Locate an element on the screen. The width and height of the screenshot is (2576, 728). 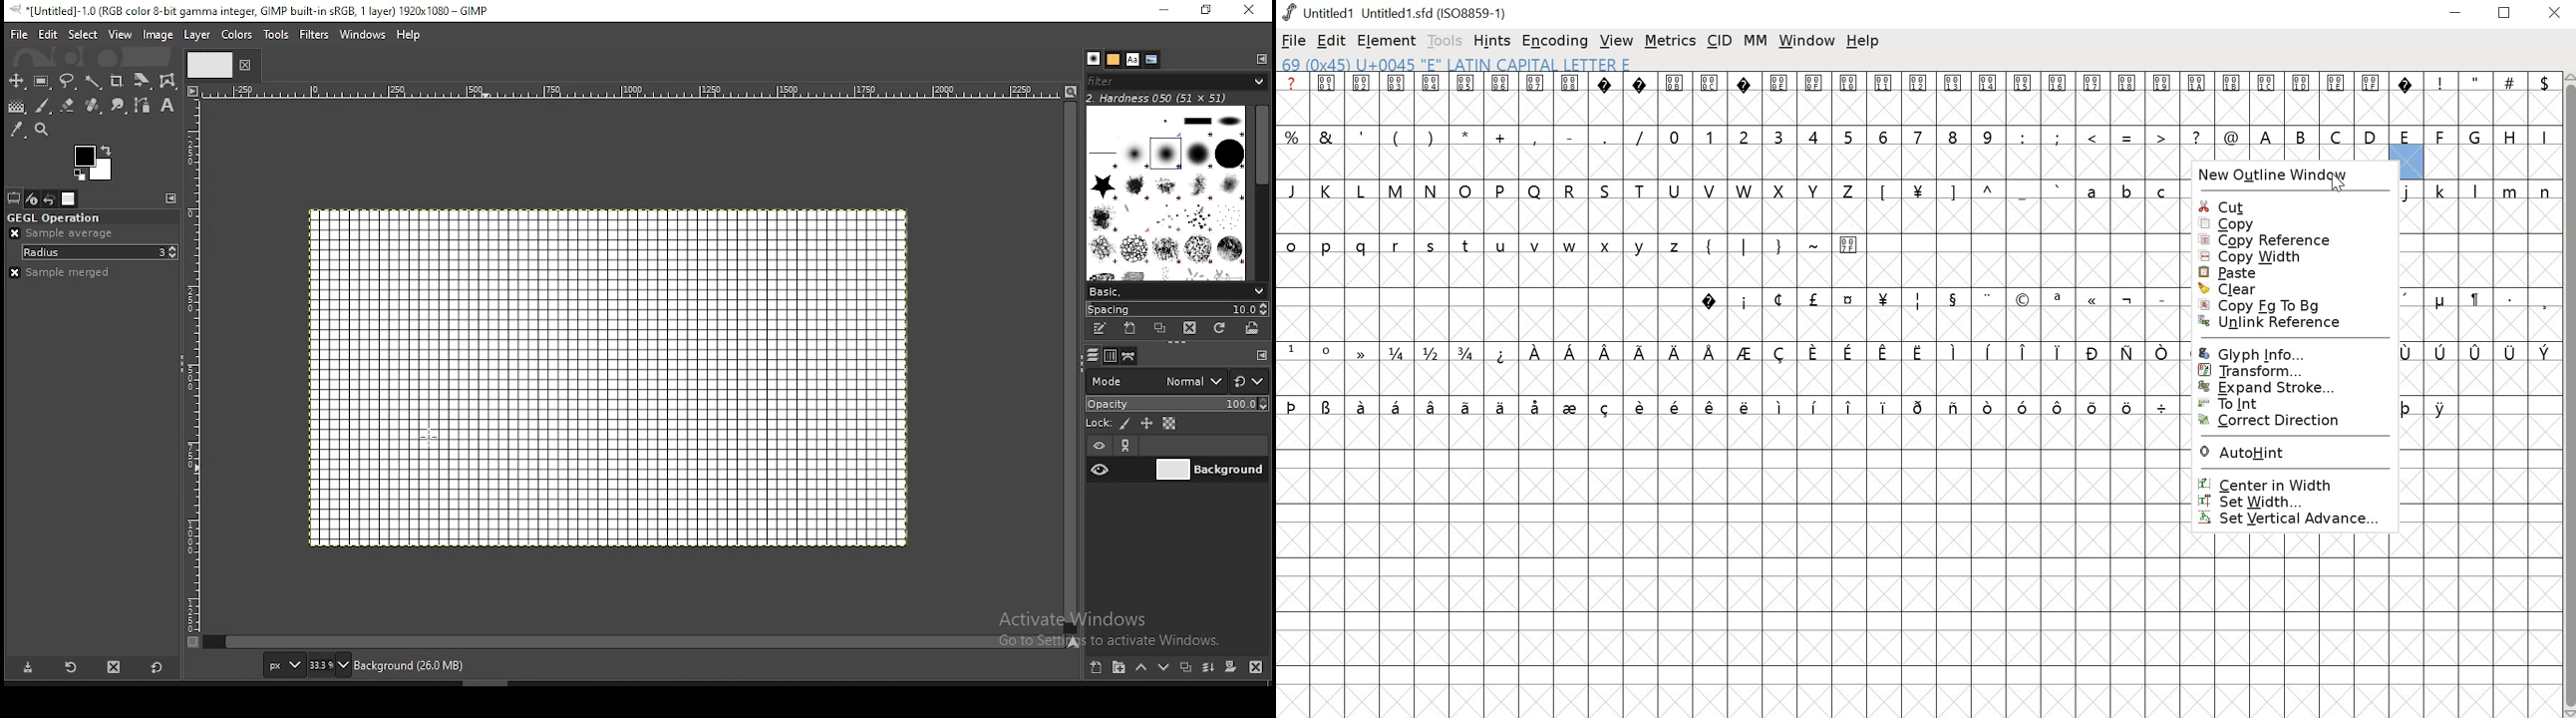
rectangular selection tool is located at coordinates (43, 82).